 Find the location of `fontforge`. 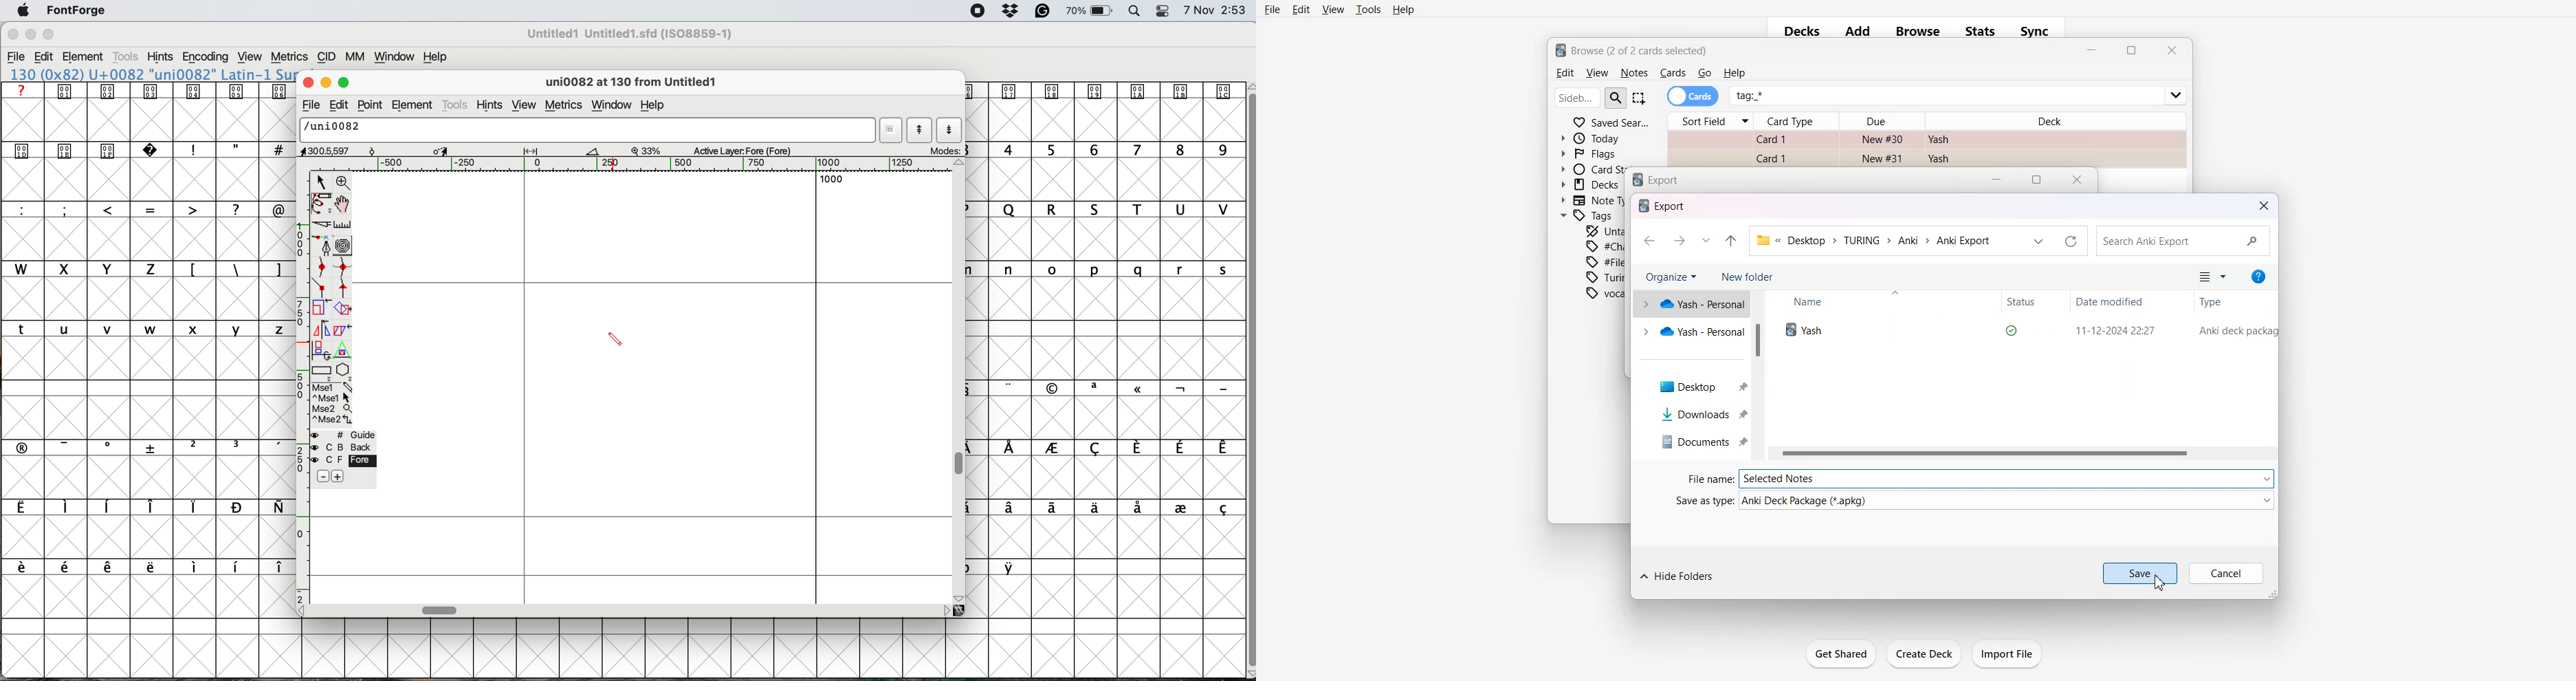

fontforge is located at coordinates (76, 10).